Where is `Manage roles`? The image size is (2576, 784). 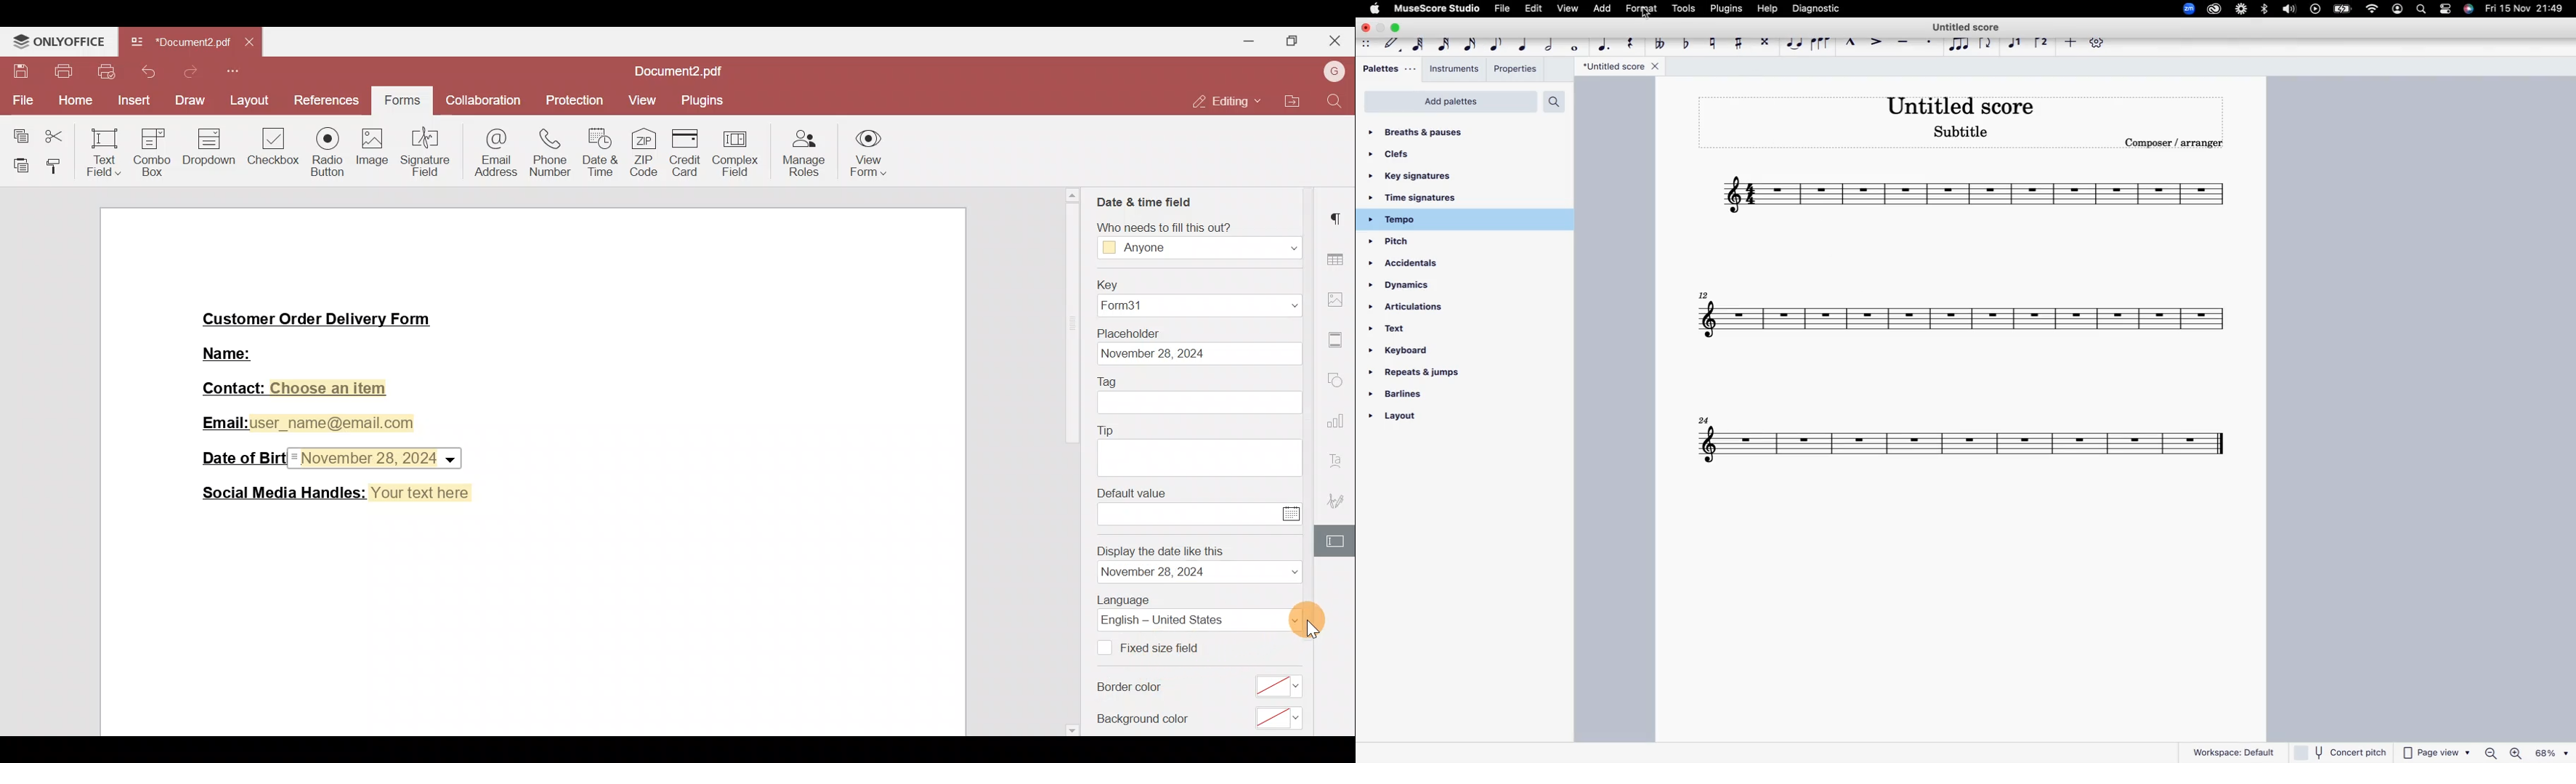
Manage roles is located at coordinates (804, 155).